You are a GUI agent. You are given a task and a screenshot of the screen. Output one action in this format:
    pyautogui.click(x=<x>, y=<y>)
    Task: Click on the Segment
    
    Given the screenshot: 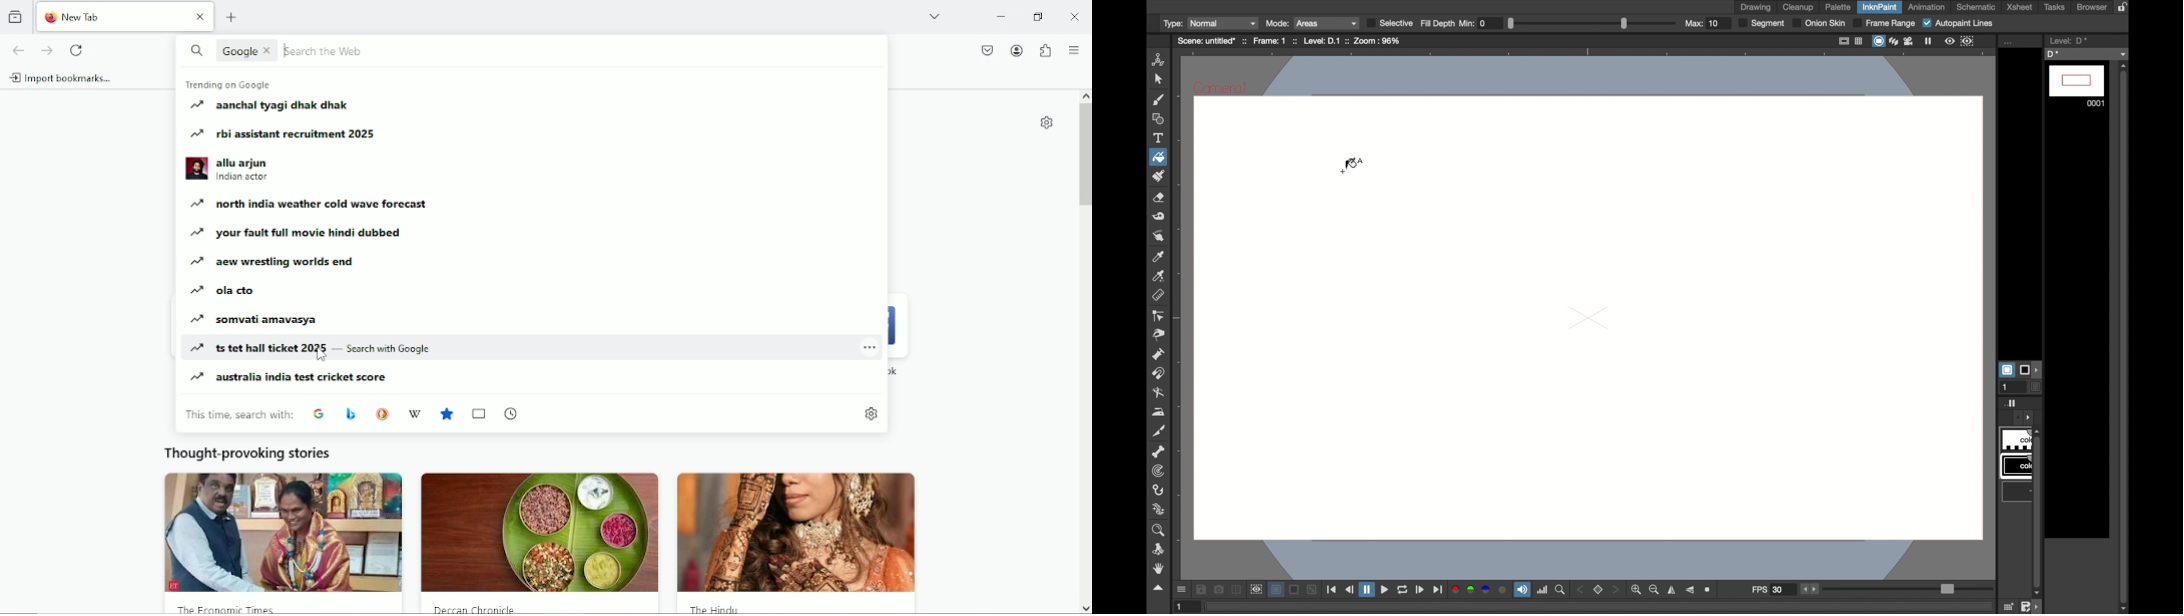 What is the action you would take?
    pyautogui.click(x=1763, y=24)
    